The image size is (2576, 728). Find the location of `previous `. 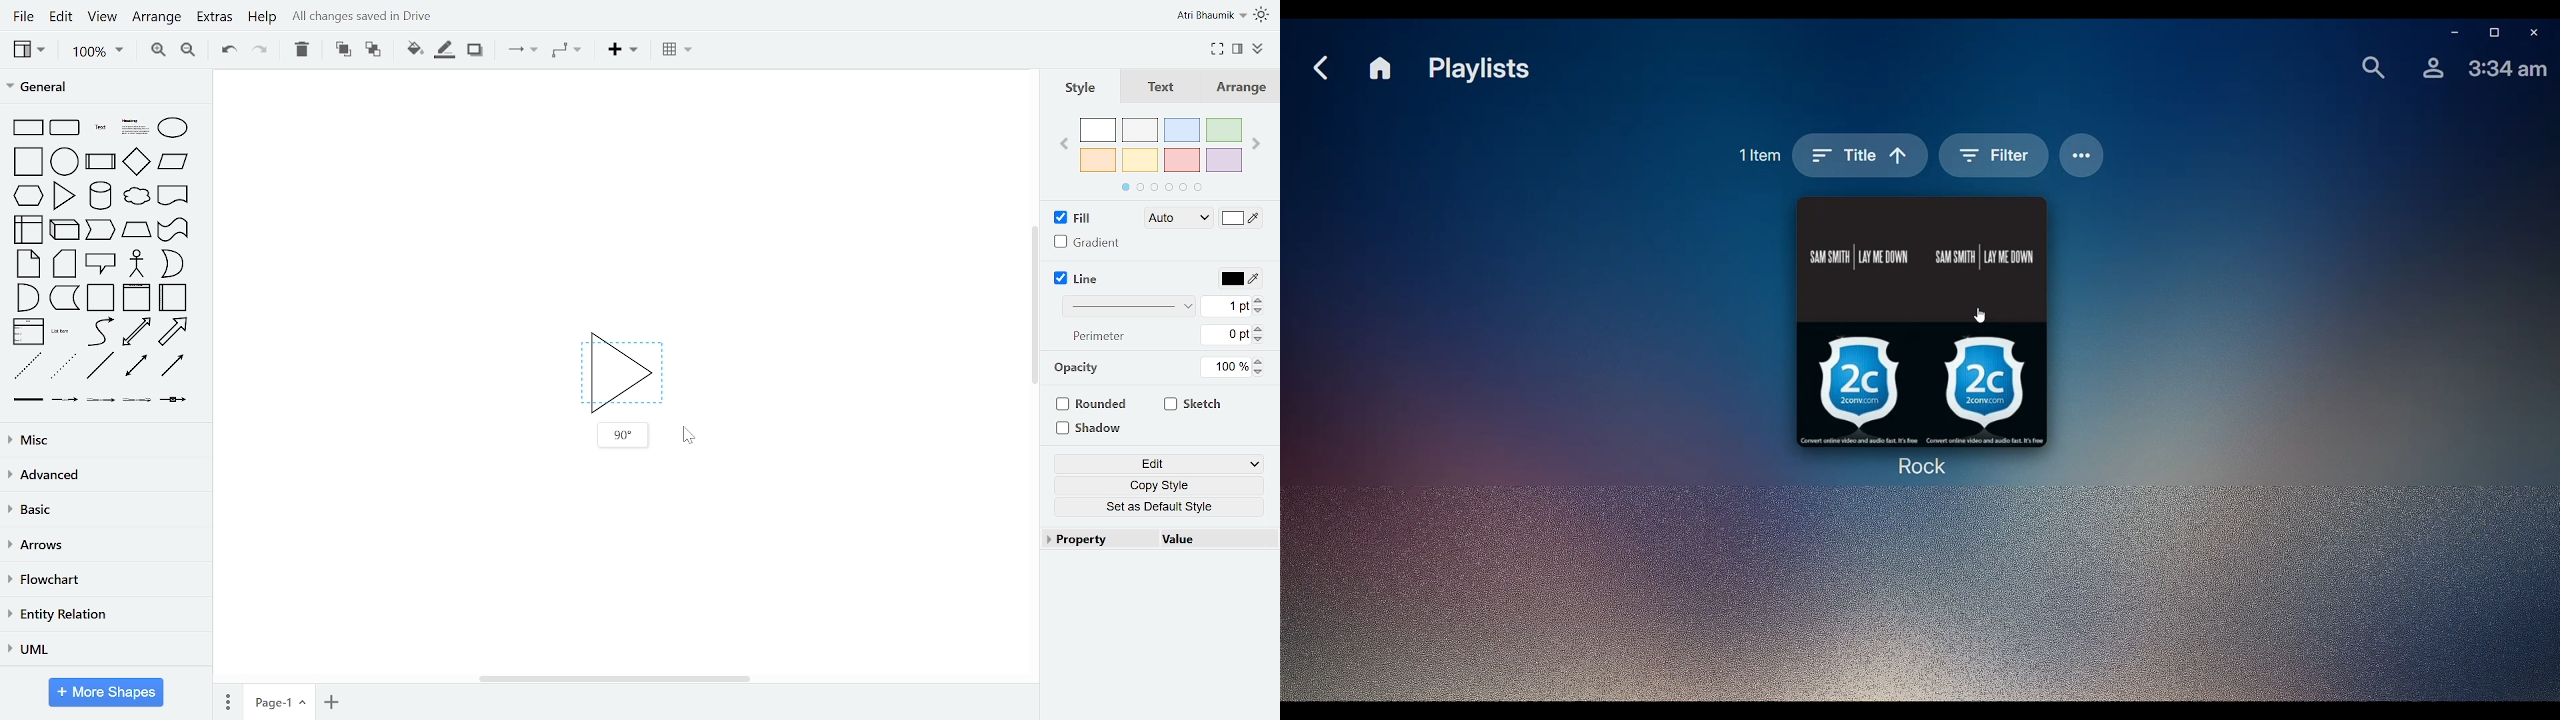

previous  is located at coordinates (1061, 147).